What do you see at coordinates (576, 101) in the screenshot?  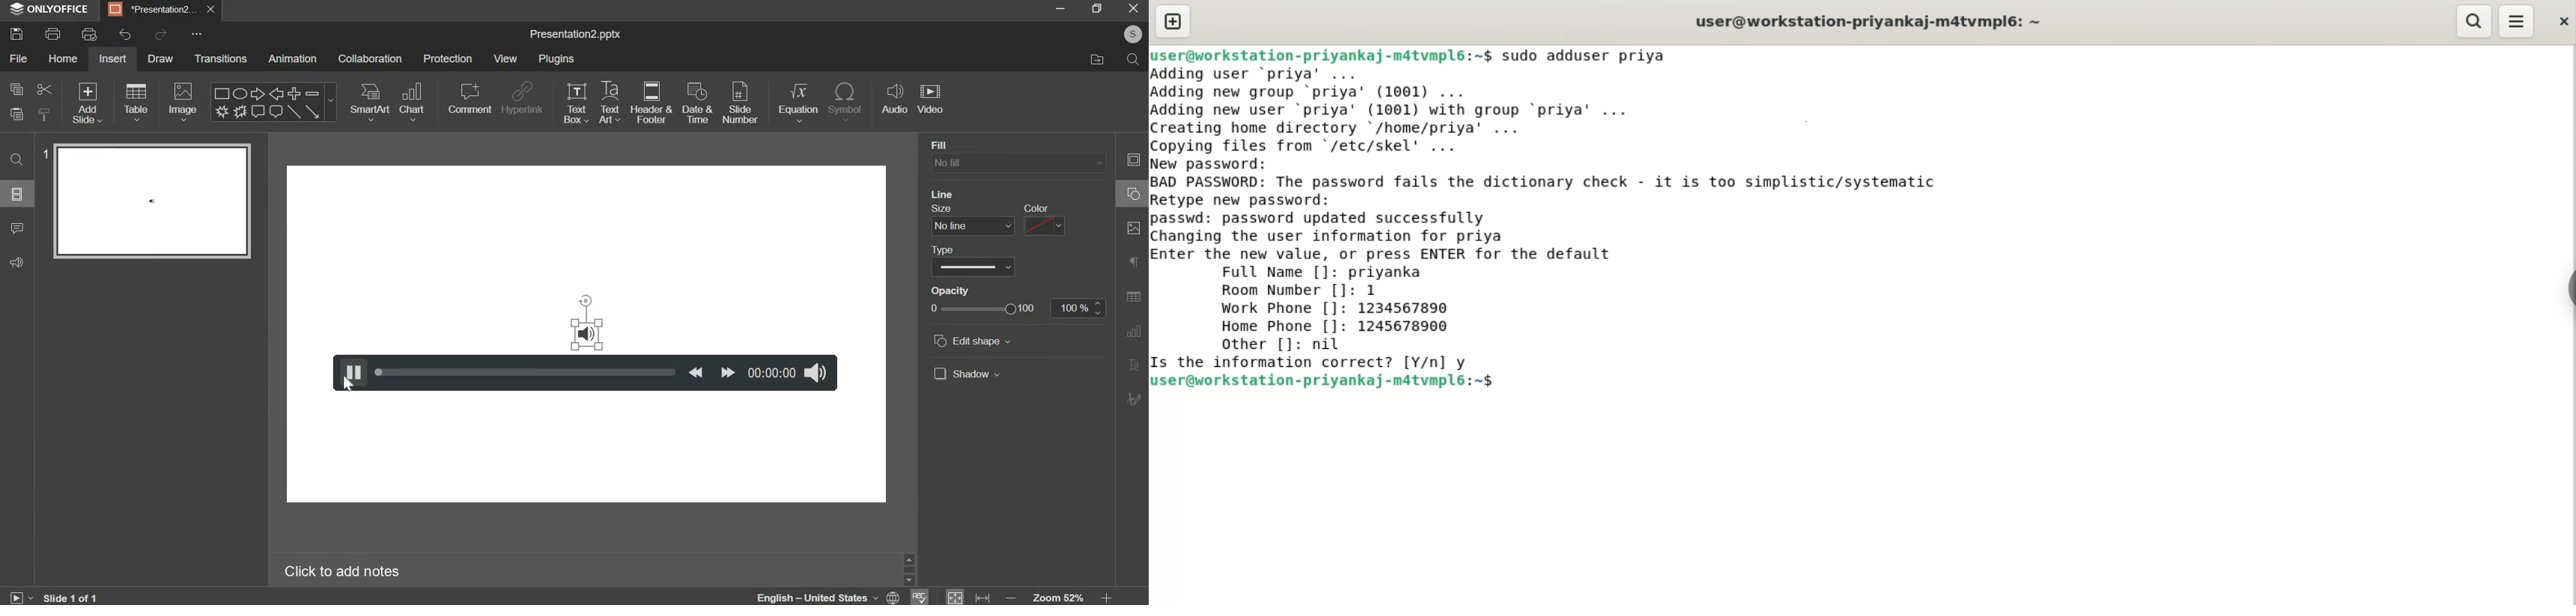 I see `text box` at bounding box center [576, 101].